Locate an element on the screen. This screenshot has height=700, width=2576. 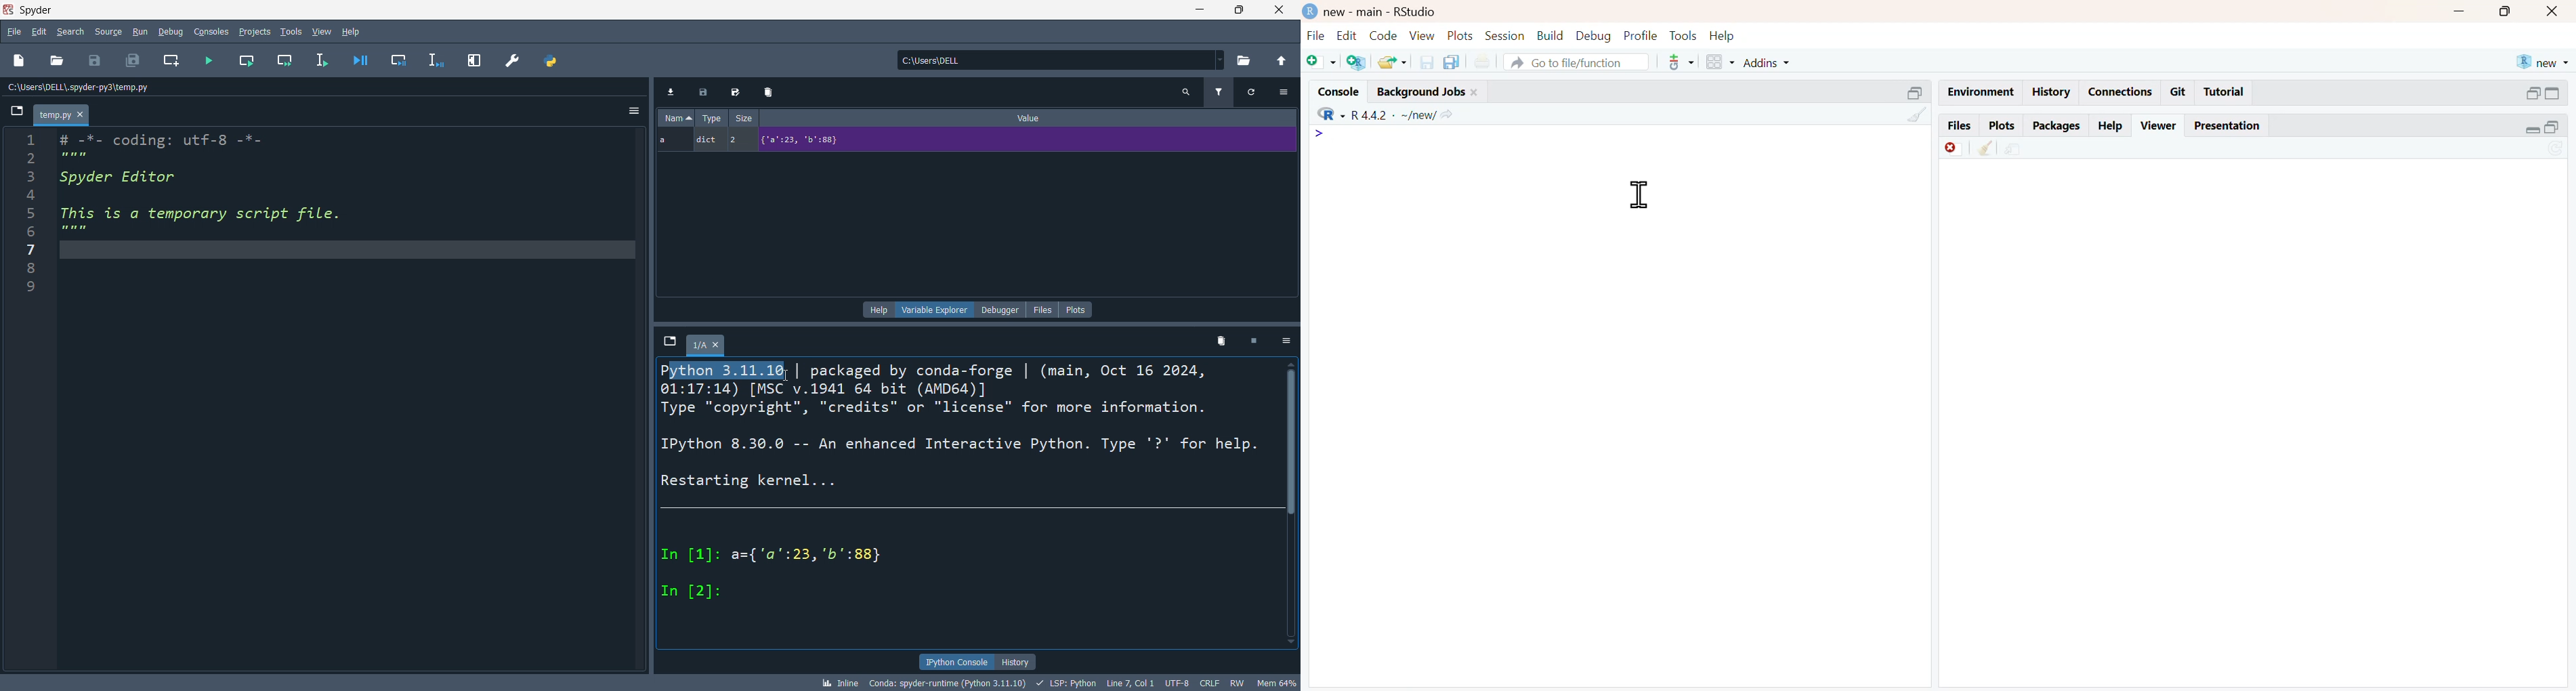
mem 64% is located at coordinates (1276, 682).